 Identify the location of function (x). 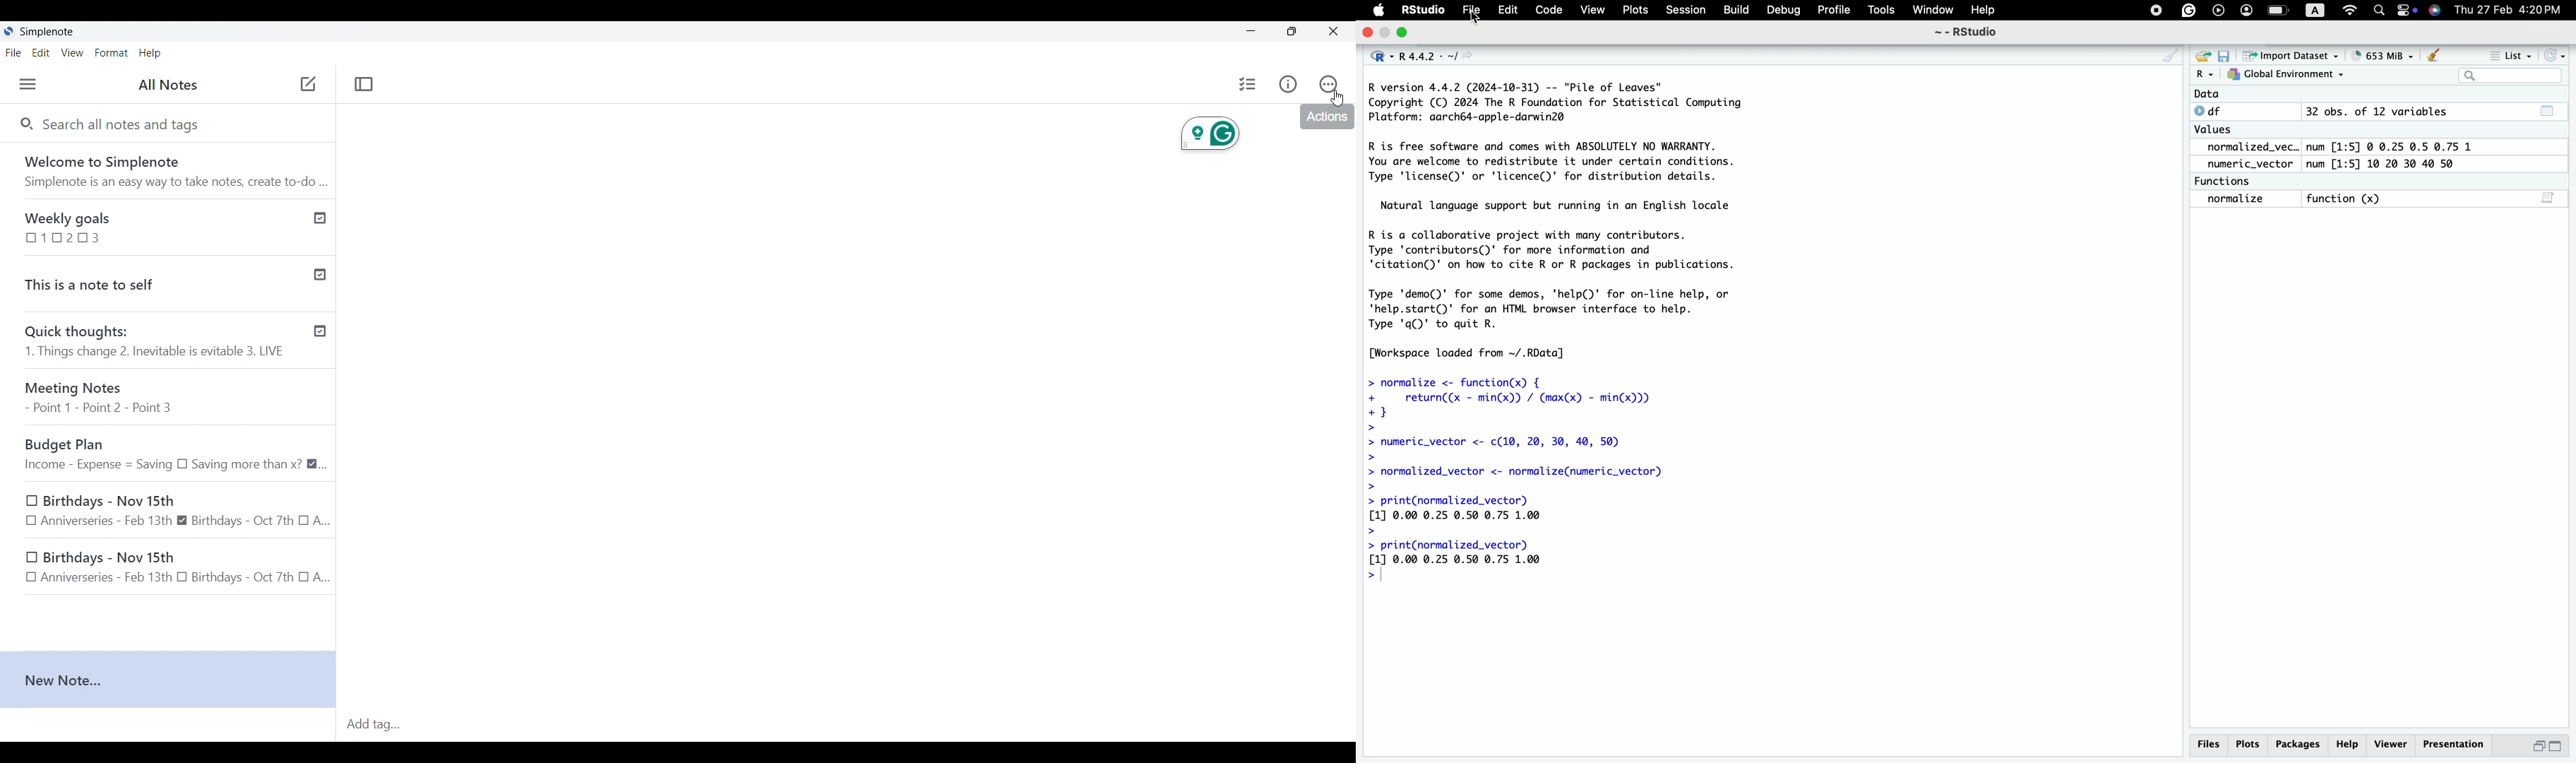
(2347, 200).